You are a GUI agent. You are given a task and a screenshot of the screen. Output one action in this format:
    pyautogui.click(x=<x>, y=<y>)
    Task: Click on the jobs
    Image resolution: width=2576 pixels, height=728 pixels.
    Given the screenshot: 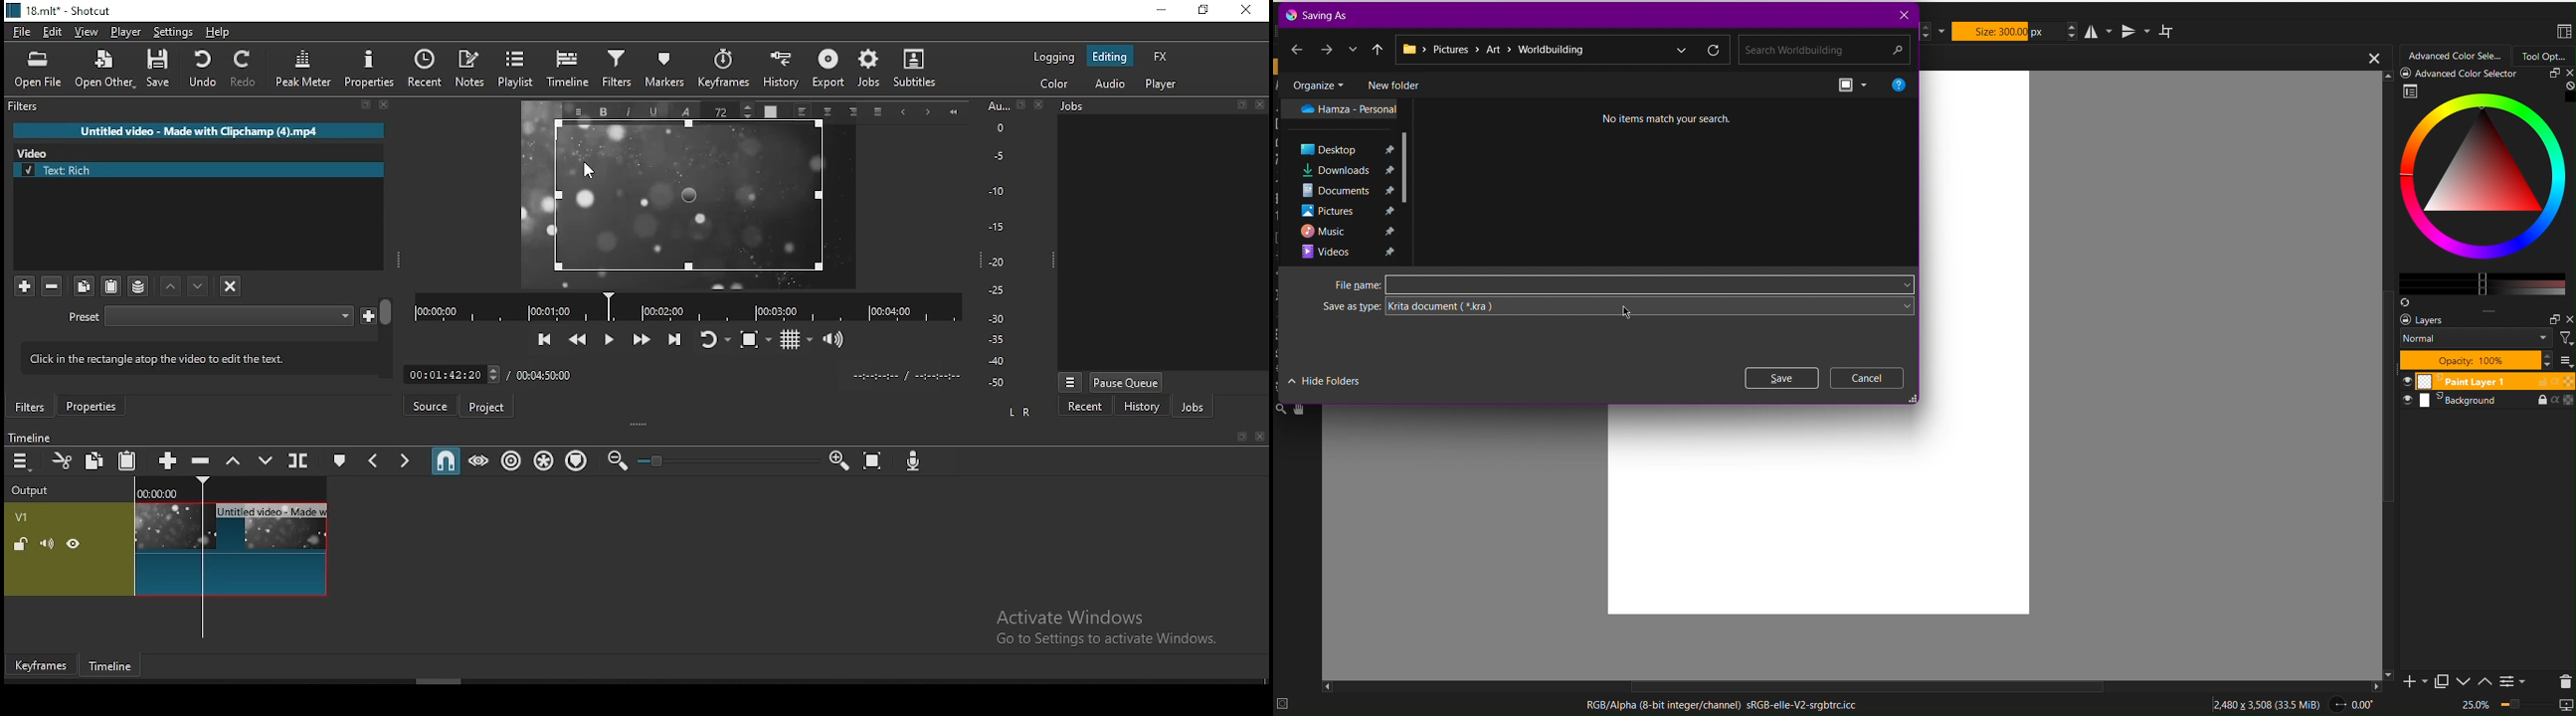 What is the action you would take?
    pyautogui.click(x=1192, y=406)
    